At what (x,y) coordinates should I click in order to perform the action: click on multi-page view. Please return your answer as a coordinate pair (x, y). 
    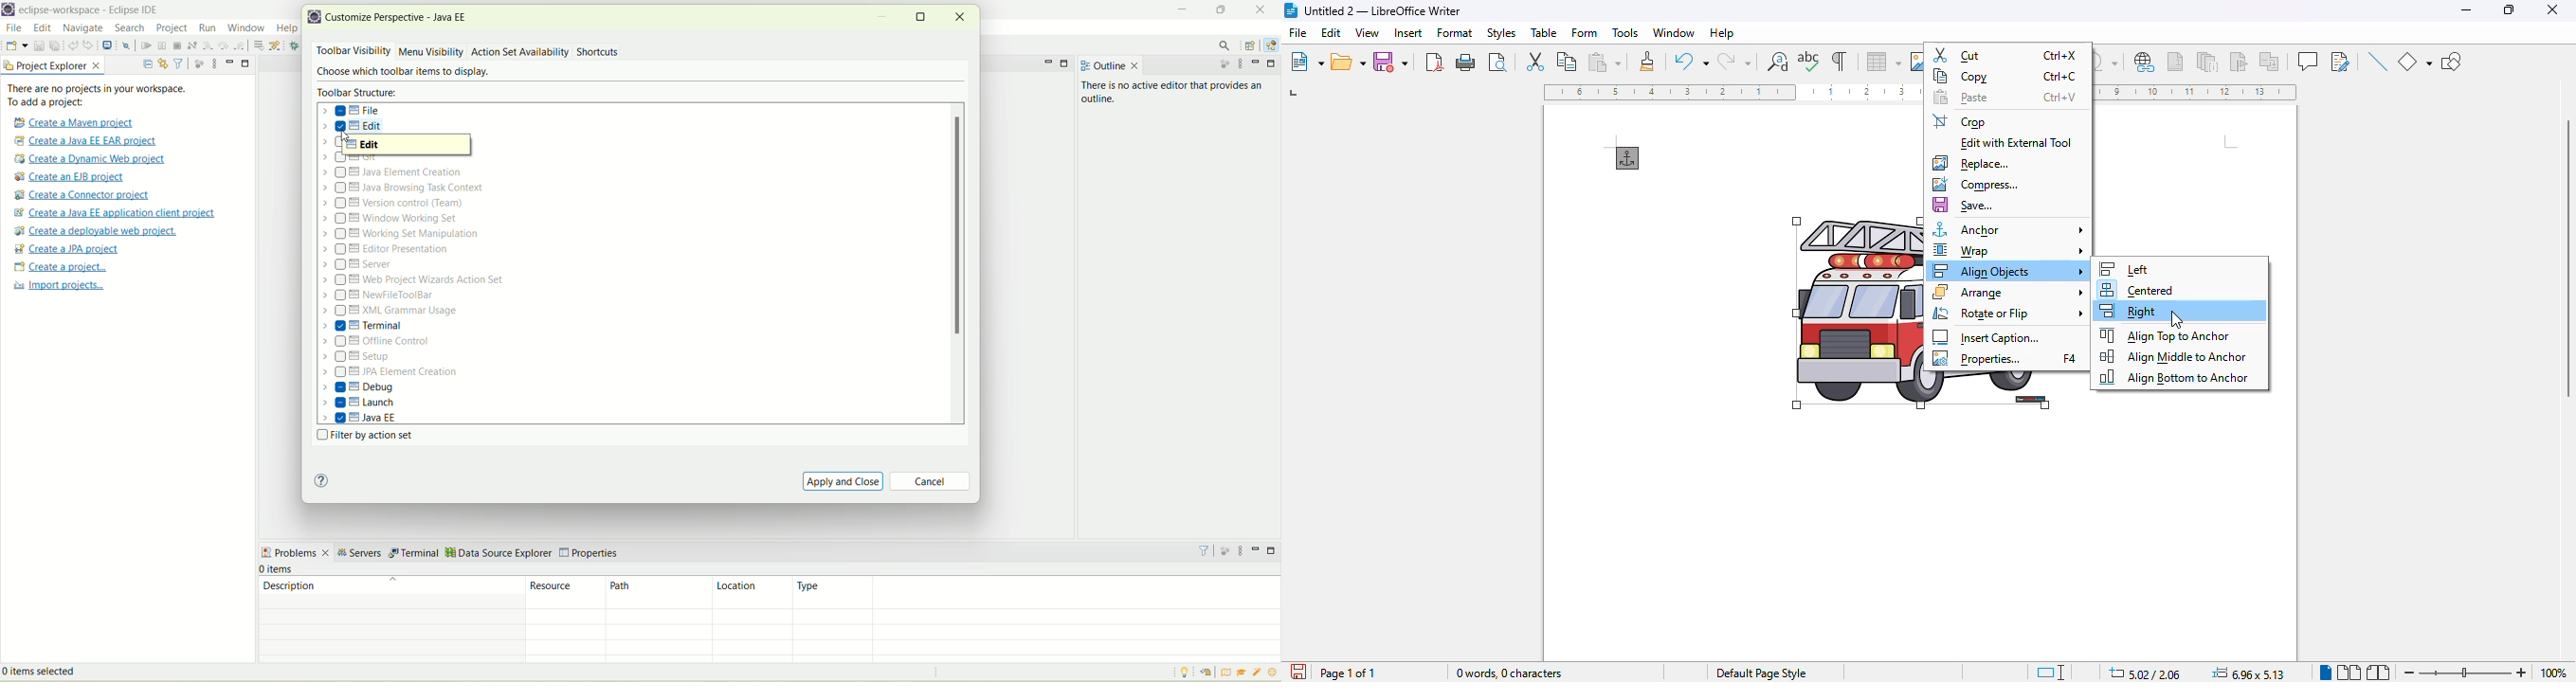
    Looking at the image, I should click on (2349, 673).